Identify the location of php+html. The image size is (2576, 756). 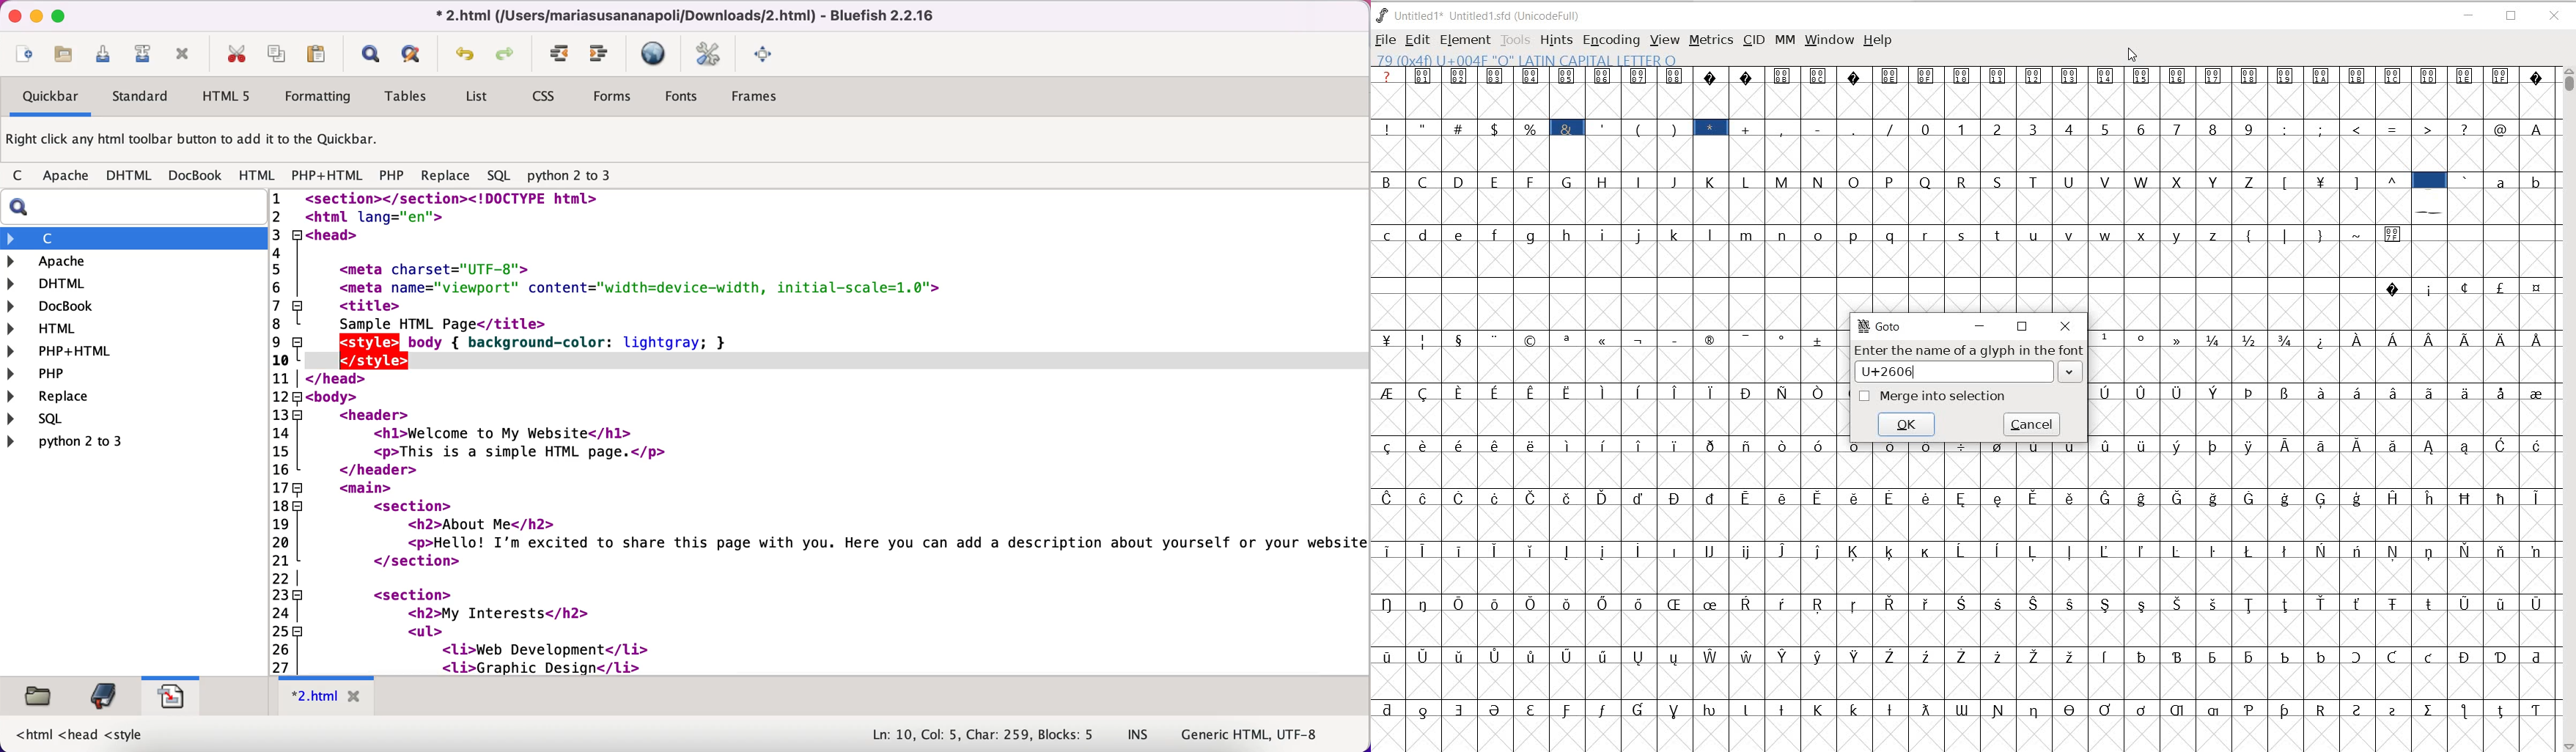
(329, 177).